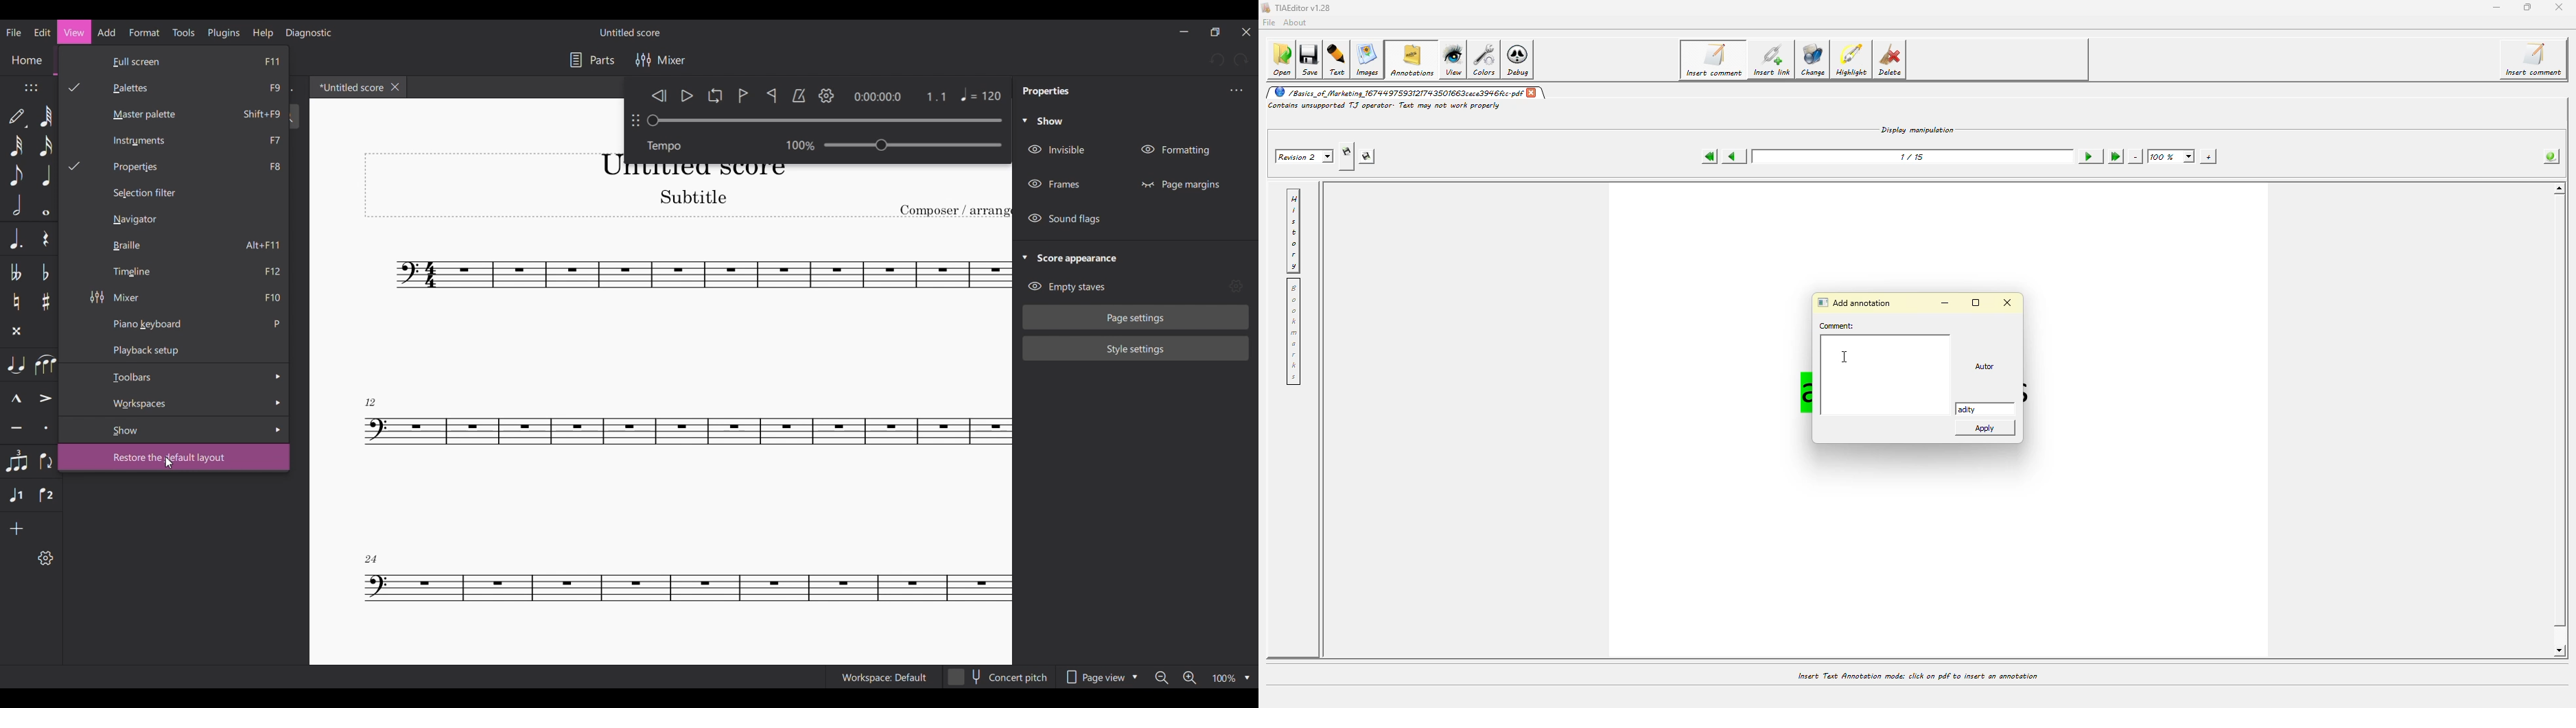  I want to click on Tempo, so click(669, 146).